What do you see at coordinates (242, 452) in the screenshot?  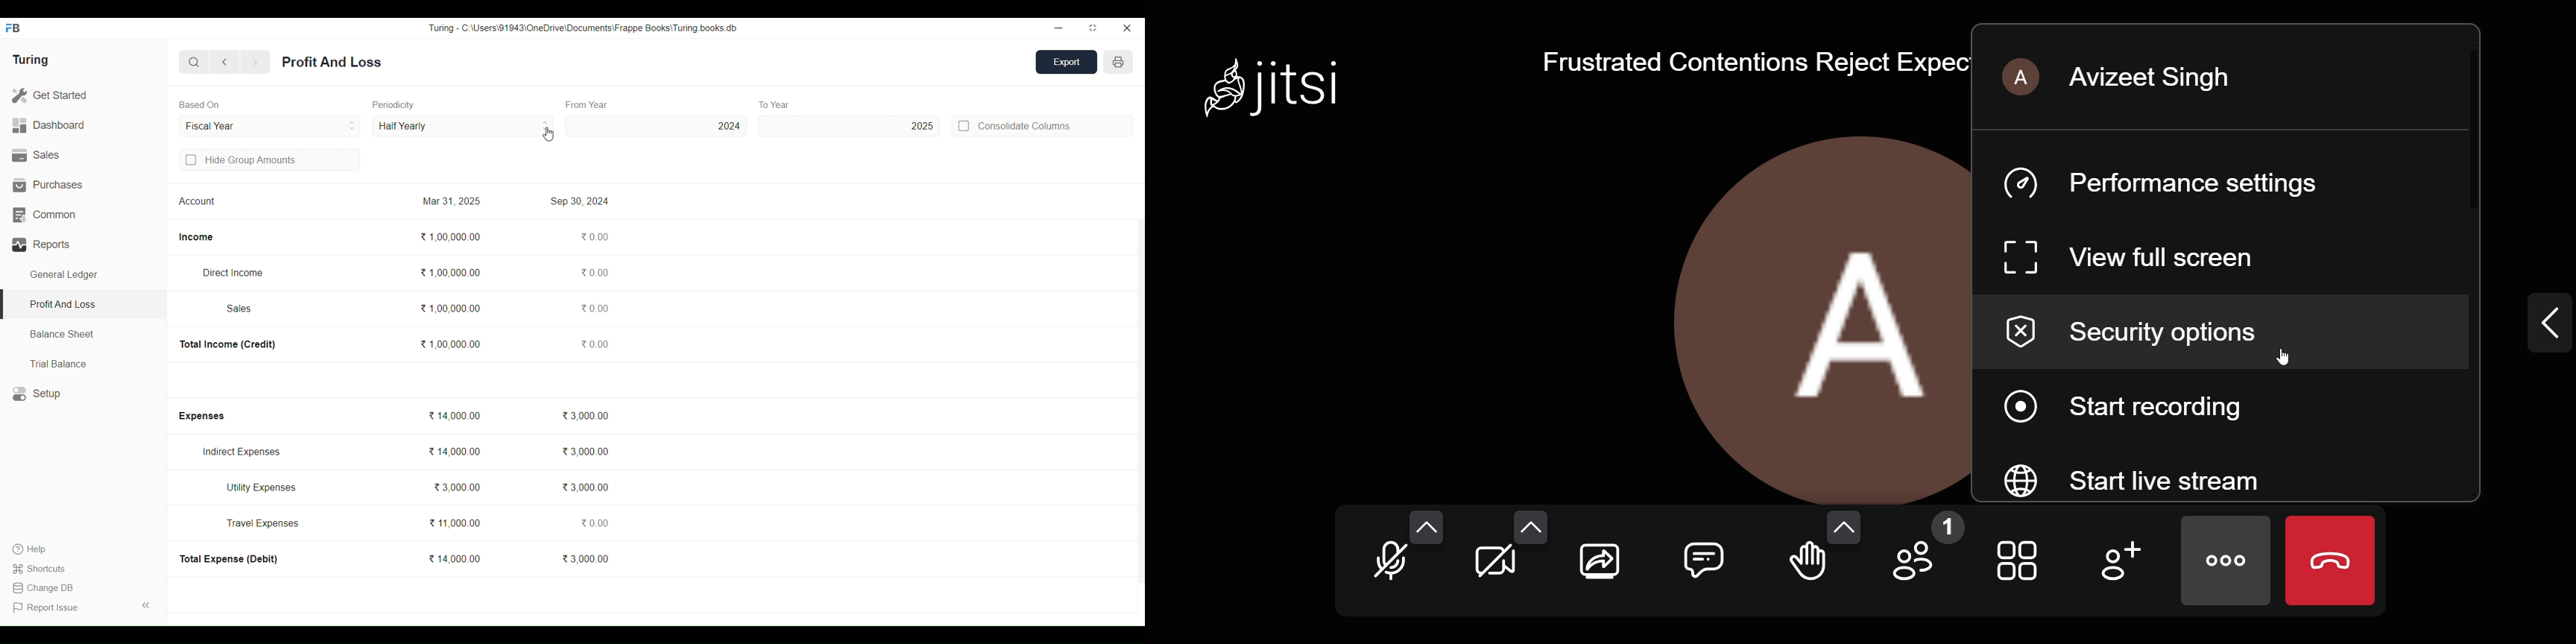 I see `Indirect Expenses` at bounding box center [242, 452].